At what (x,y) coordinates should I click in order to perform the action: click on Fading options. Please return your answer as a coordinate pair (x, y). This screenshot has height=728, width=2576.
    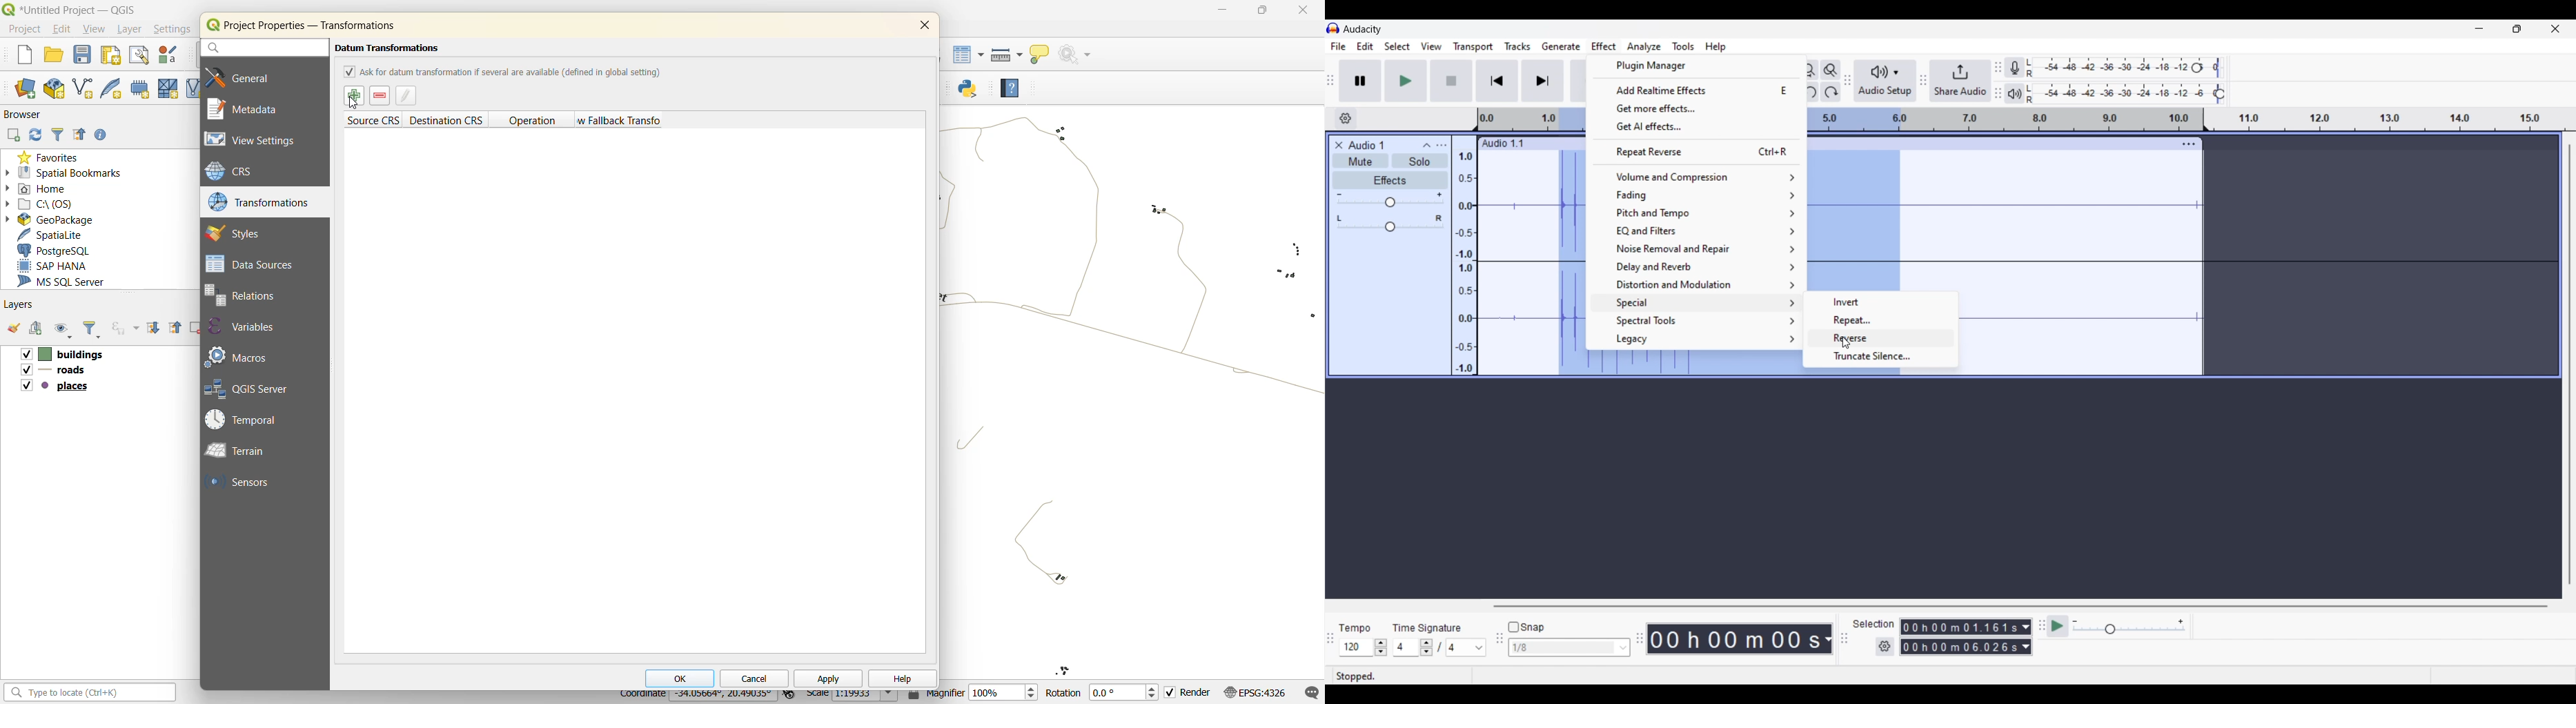
    Looking at the image, I should click on (1696, 195).